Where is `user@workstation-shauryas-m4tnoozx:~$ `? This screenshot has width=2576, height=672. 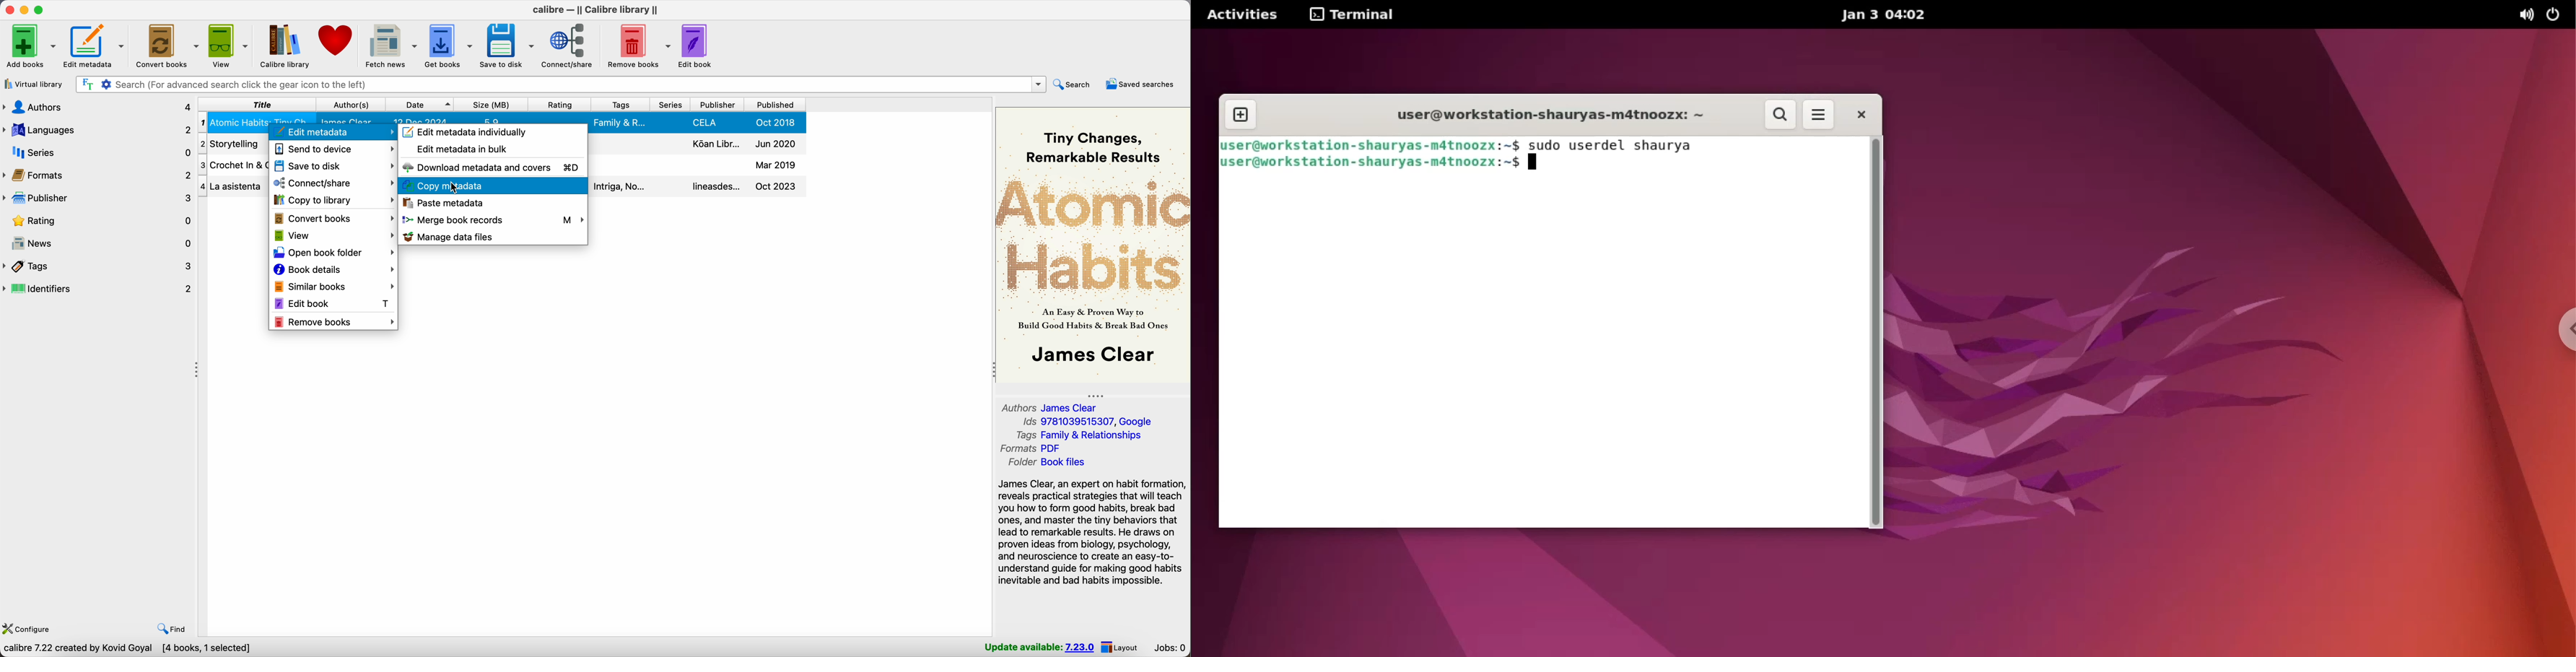 user@workstation-shauryas-m4tnoozx:~$  is located at coordinates (1374, 144).